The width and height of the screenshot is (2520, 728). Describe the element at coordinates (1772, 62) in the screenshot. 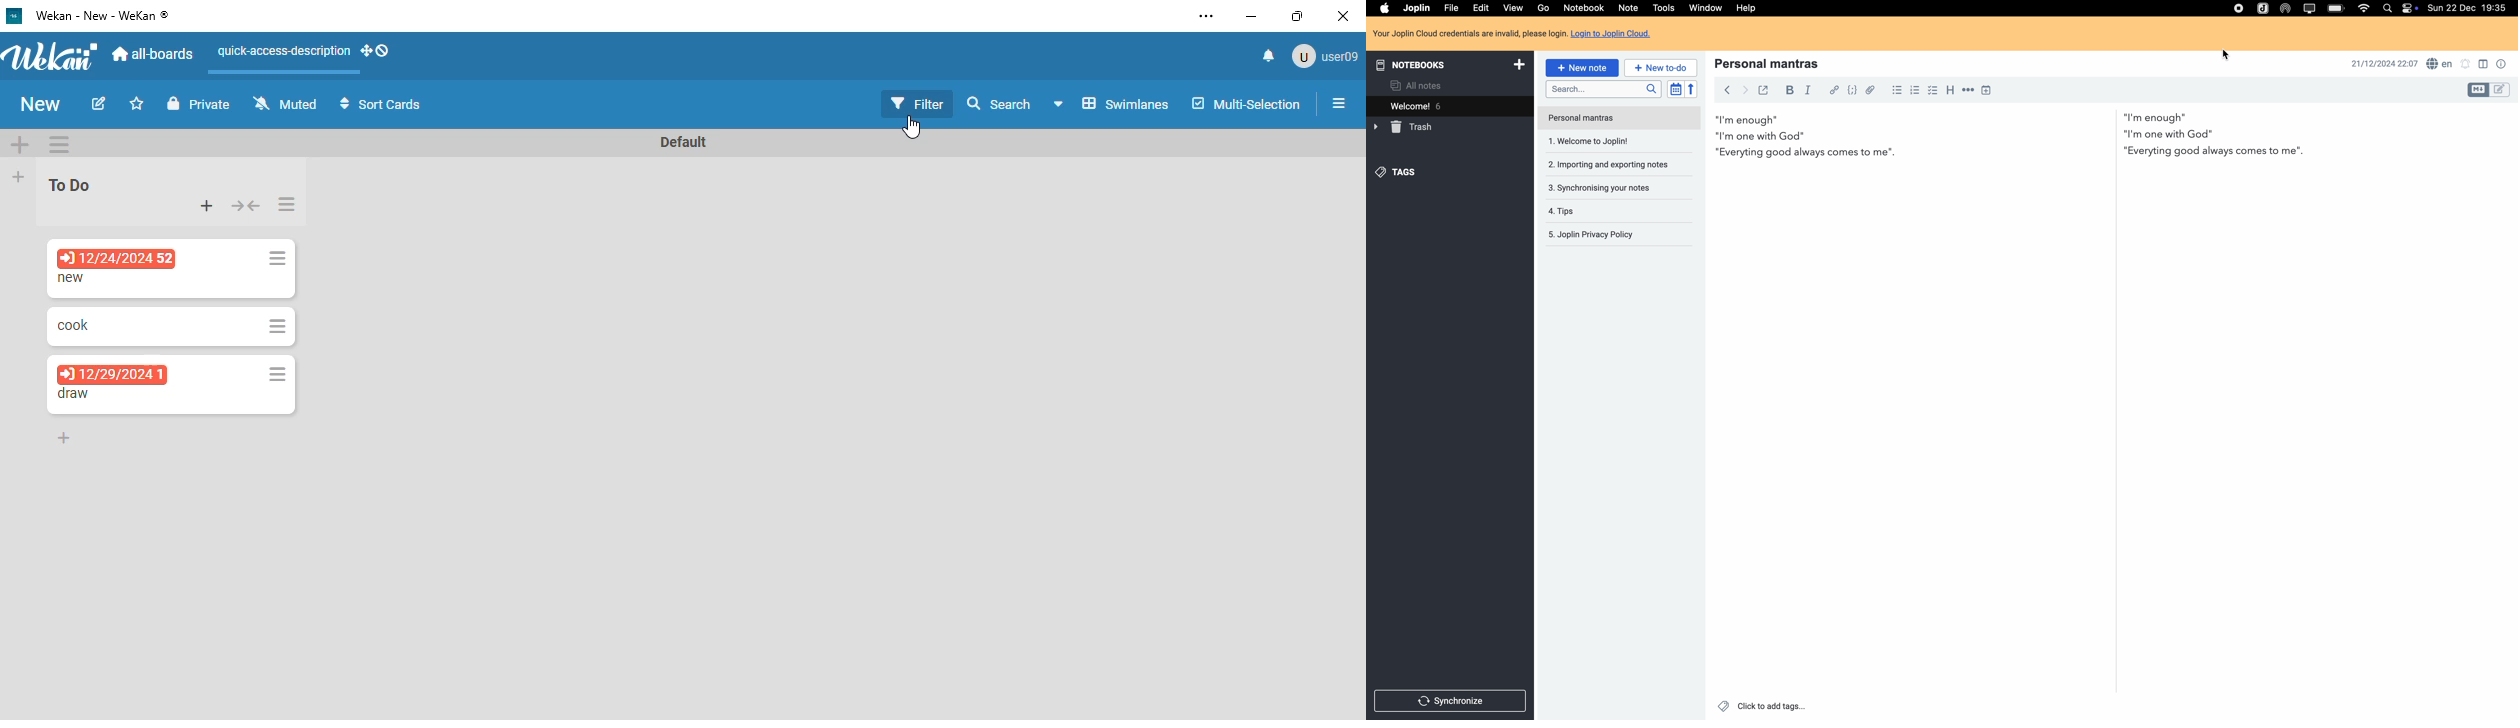

I see `title` at that location.